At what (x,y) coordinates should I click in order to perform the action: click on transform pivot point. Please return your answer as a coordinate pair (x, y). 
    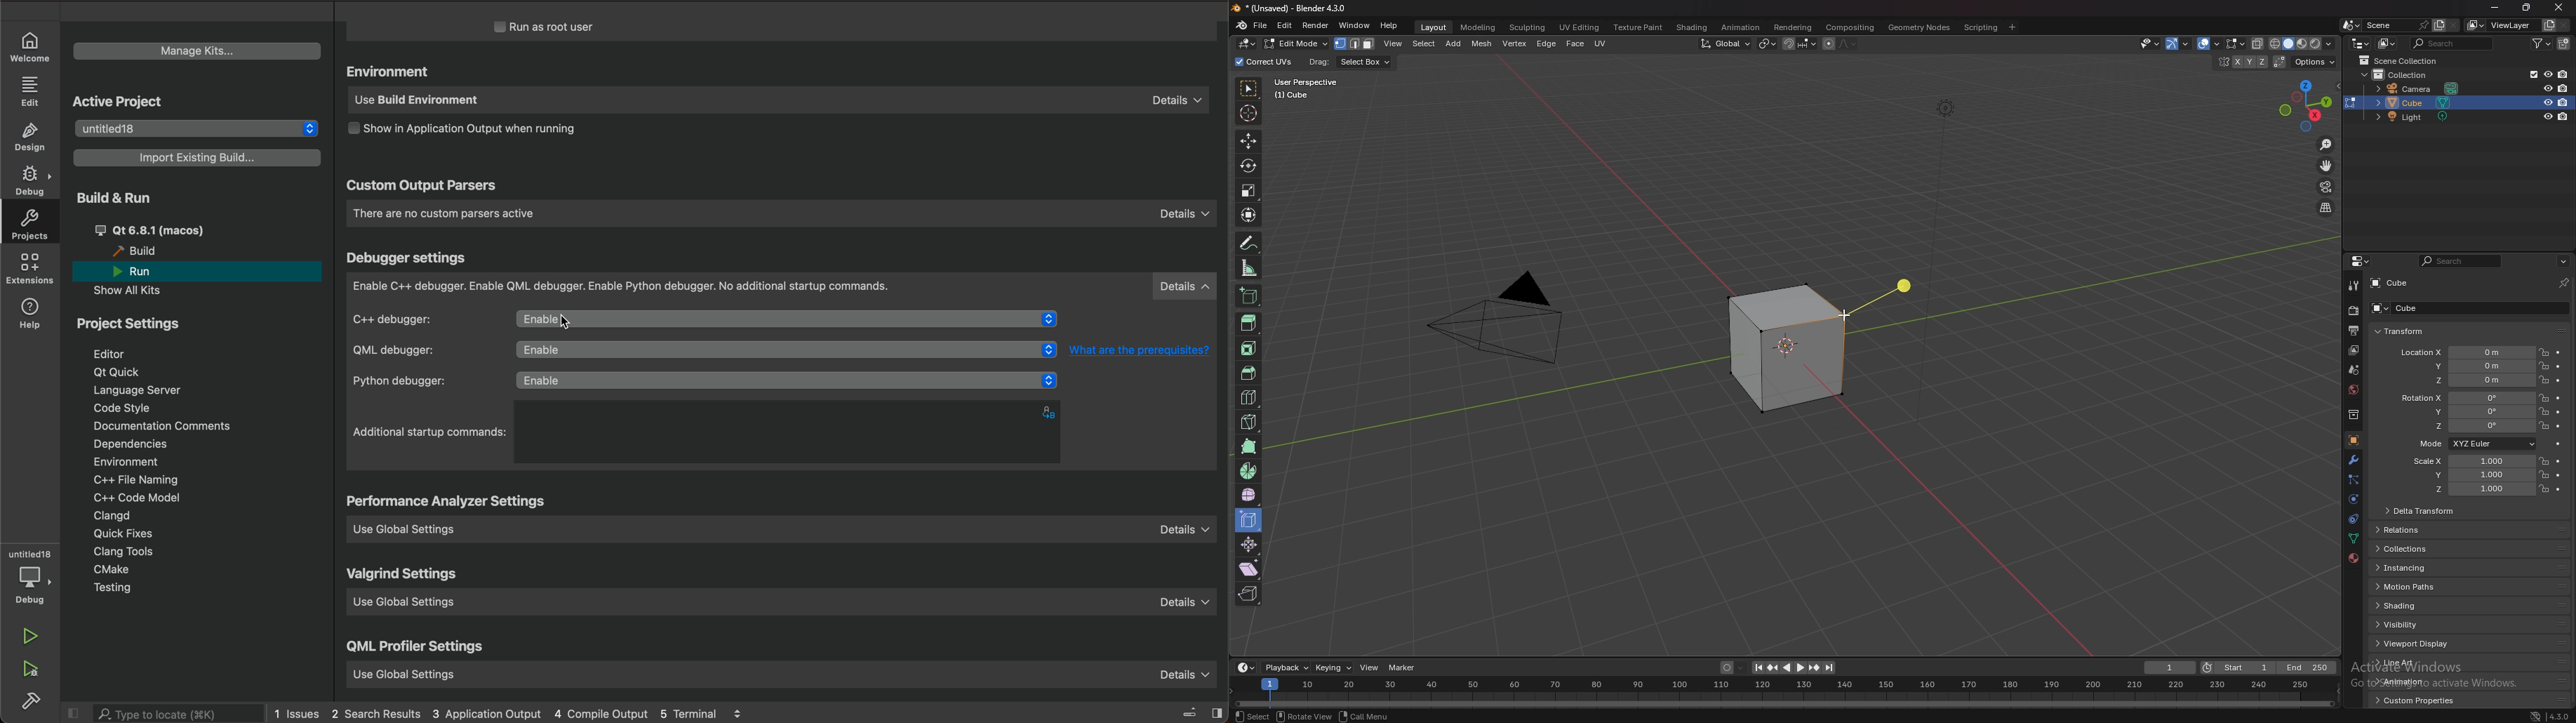
    Looking at the image, I should click on (1768, 44).